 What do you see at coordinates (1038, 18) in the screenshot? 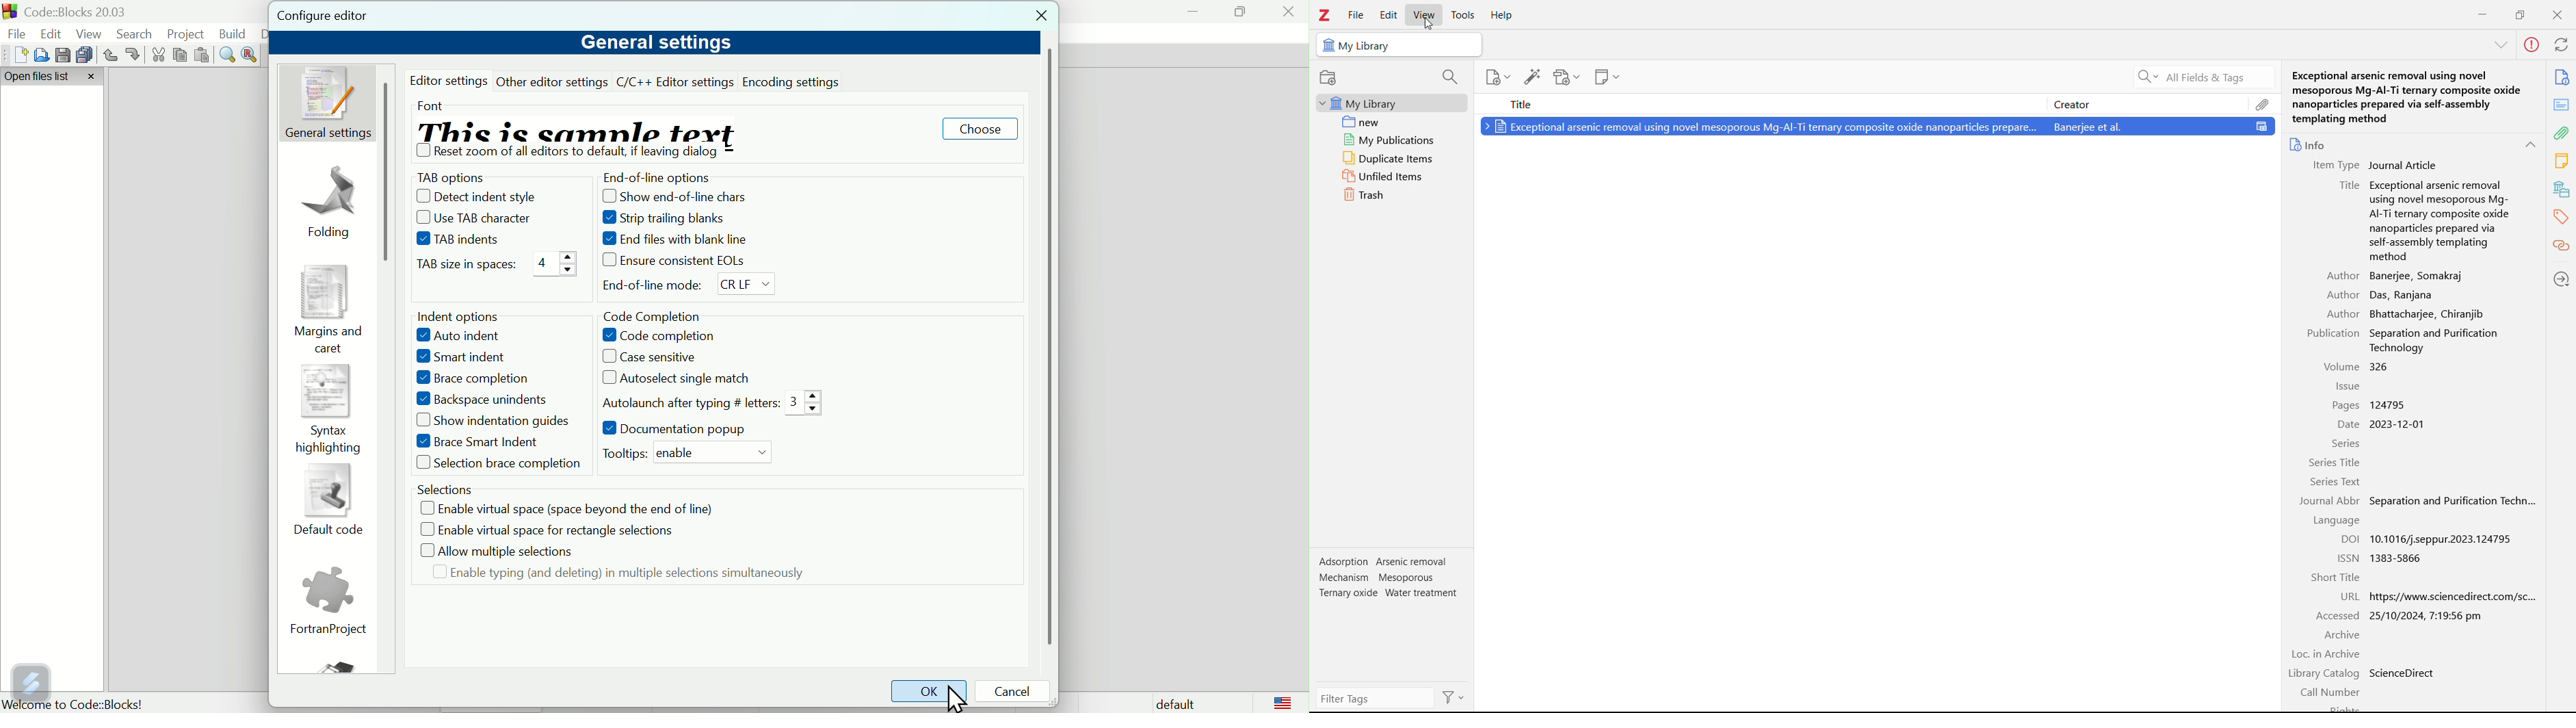
I see `Close` at bounding box center [1038, 18].